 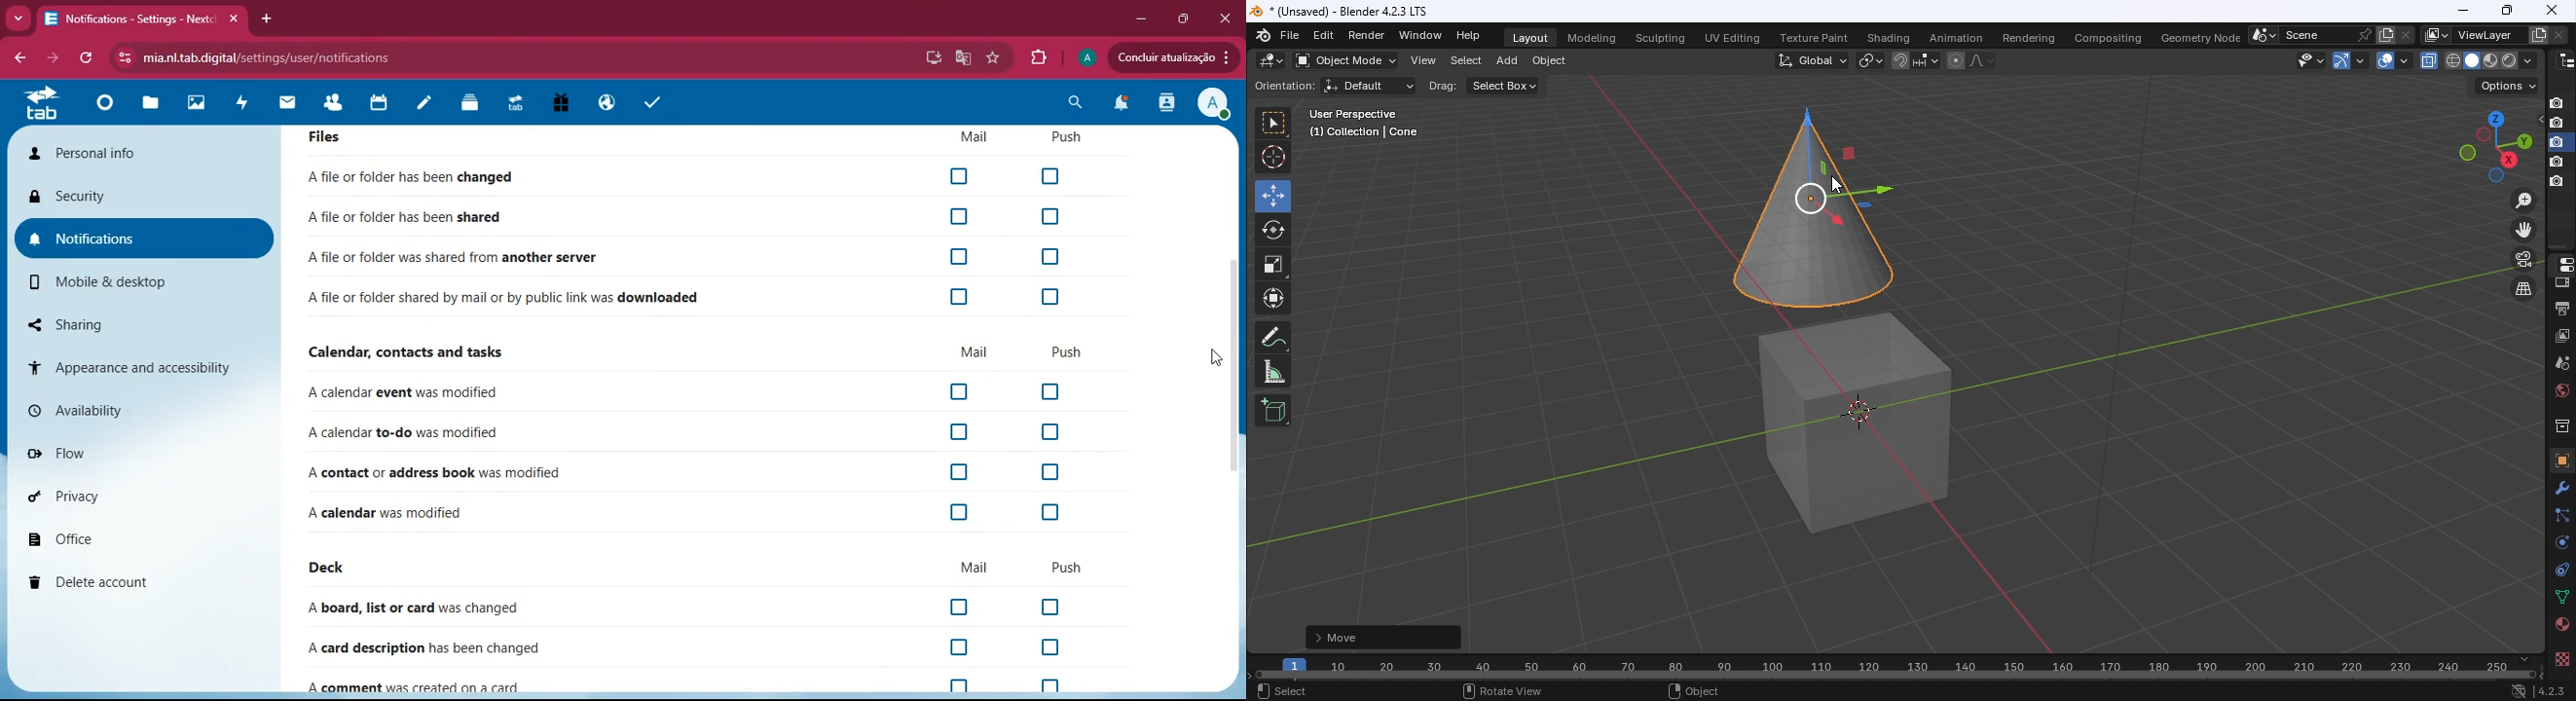 I want to click on viewpoint shader: solid, so click(x=2470, y=60).